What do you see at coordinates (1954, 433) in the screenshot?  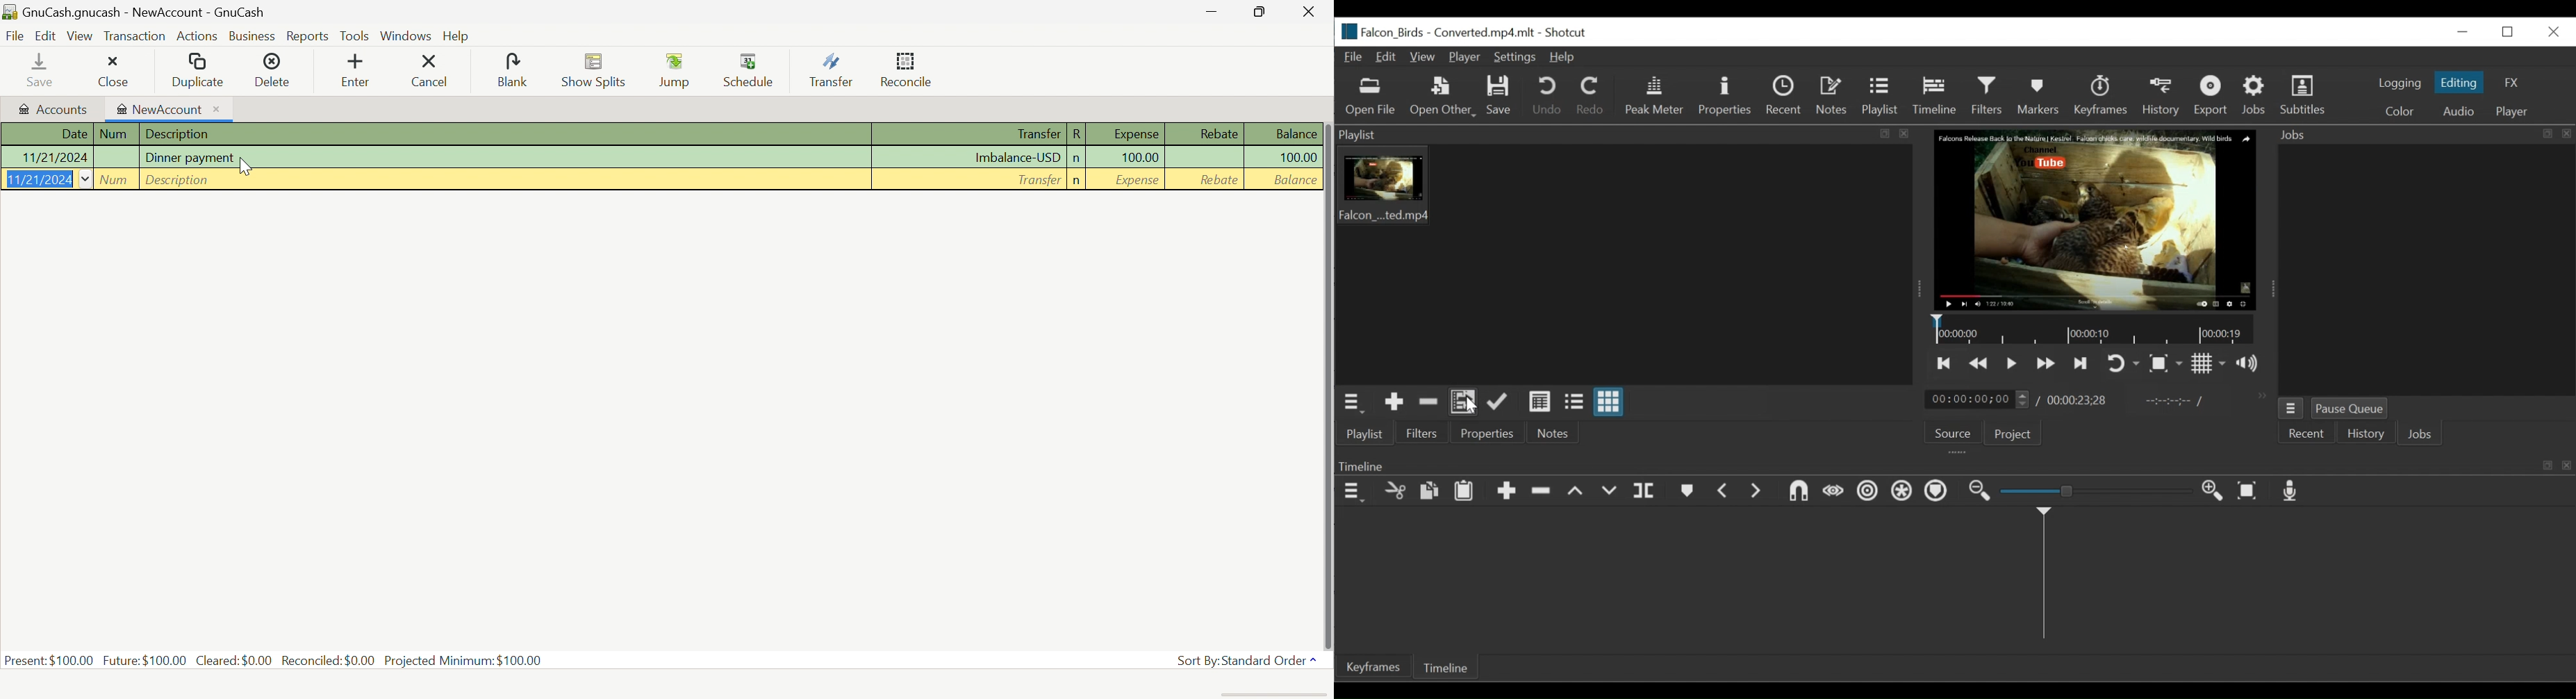 I see `Source` at bounding box center [1954, 433].